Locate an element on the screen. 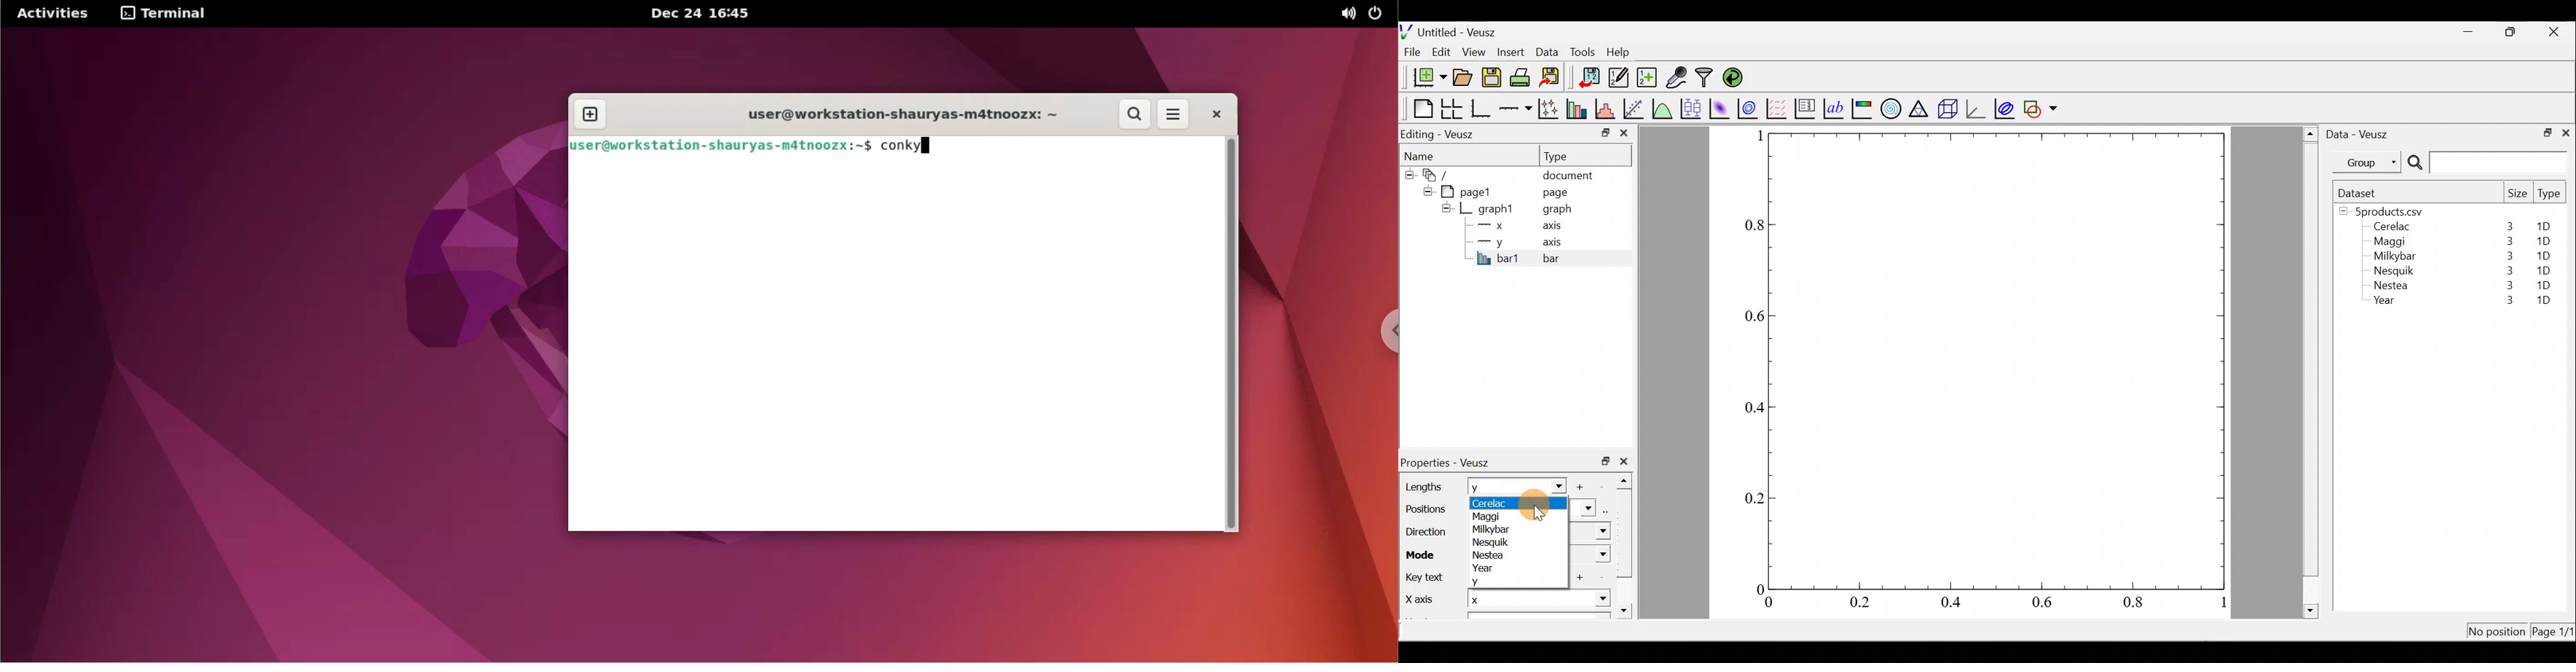 The image size is (2576, 672). 1 is located at coordinates (1759, 135).